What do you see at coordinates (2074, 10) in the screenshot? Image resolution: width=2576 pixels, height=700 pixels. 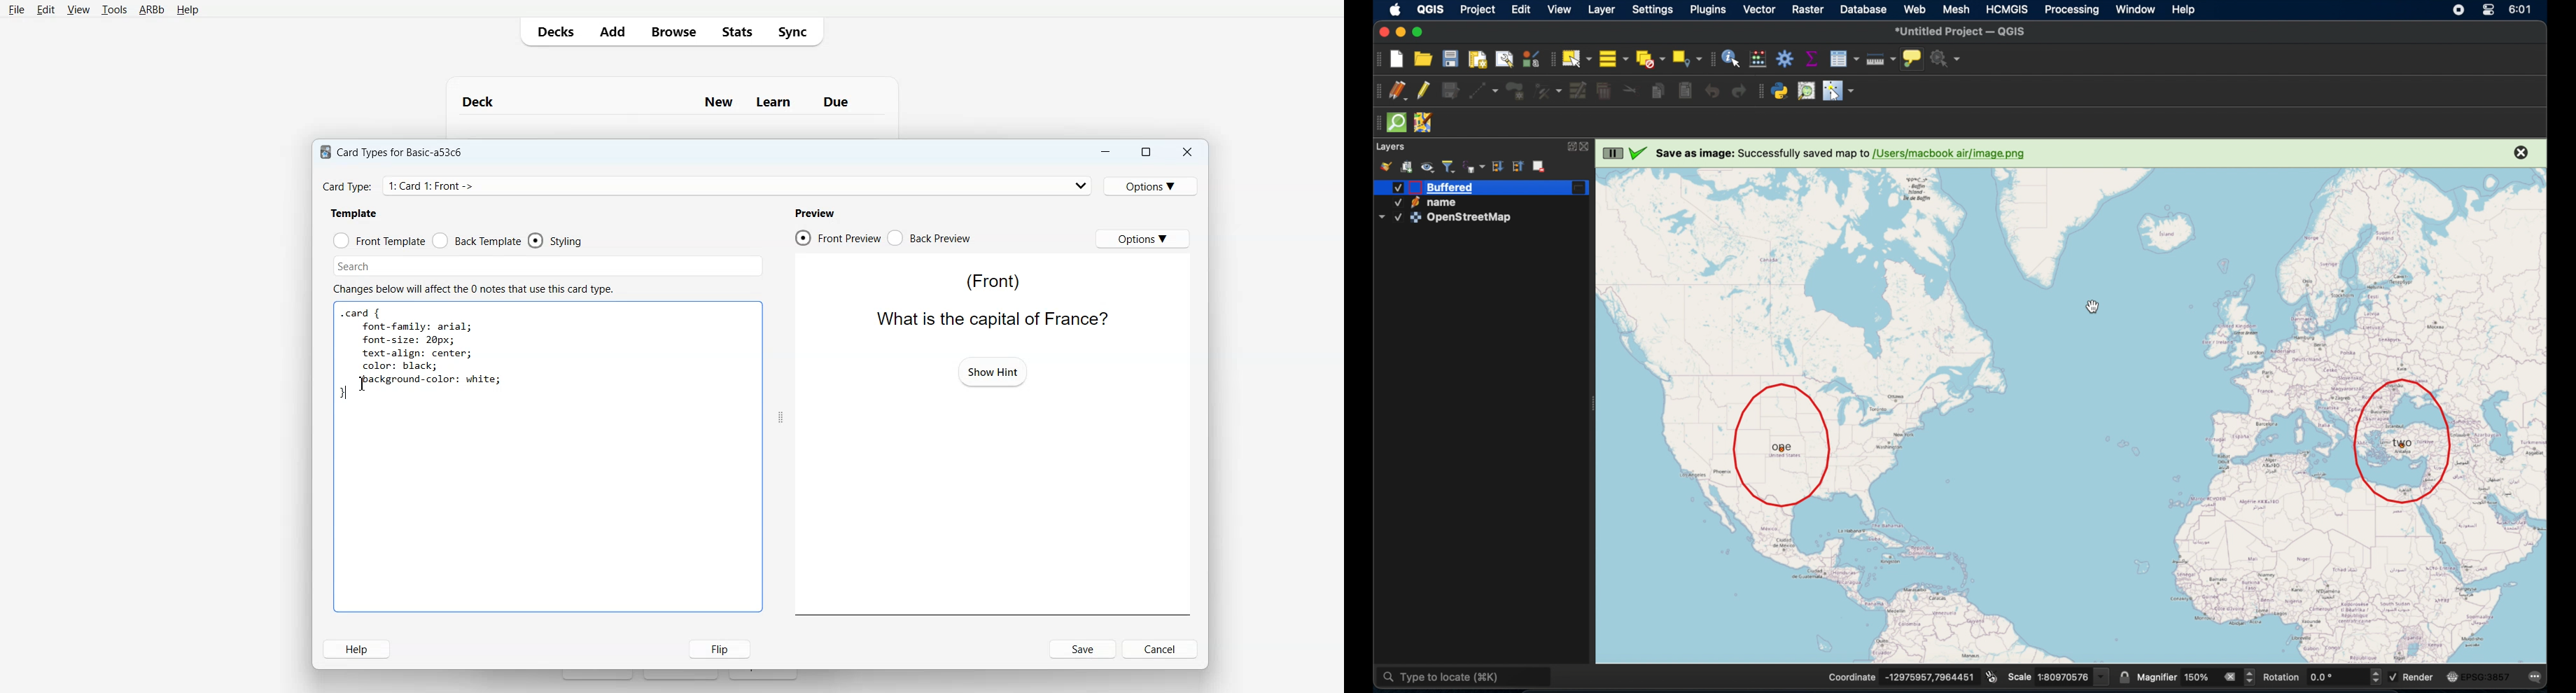 I see `processing` at bounding box center [2074, 10].